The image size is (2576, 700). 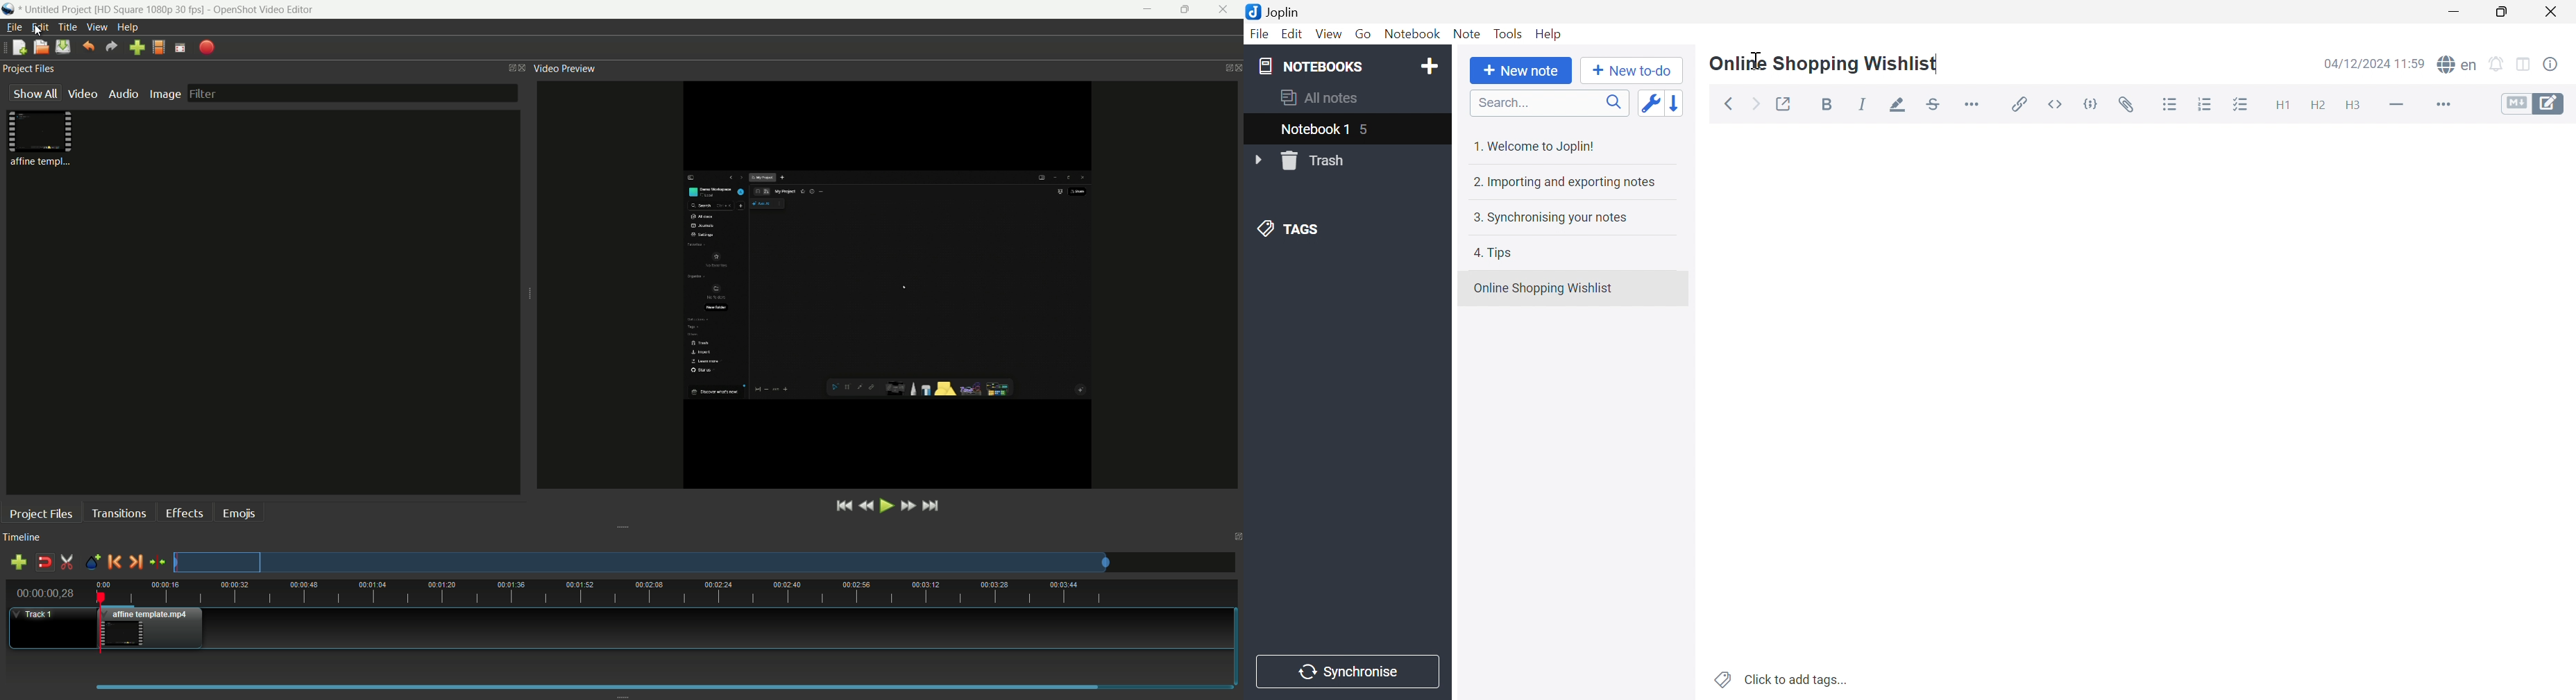 I want to click on Note properties, so click(x=2553, y=62).